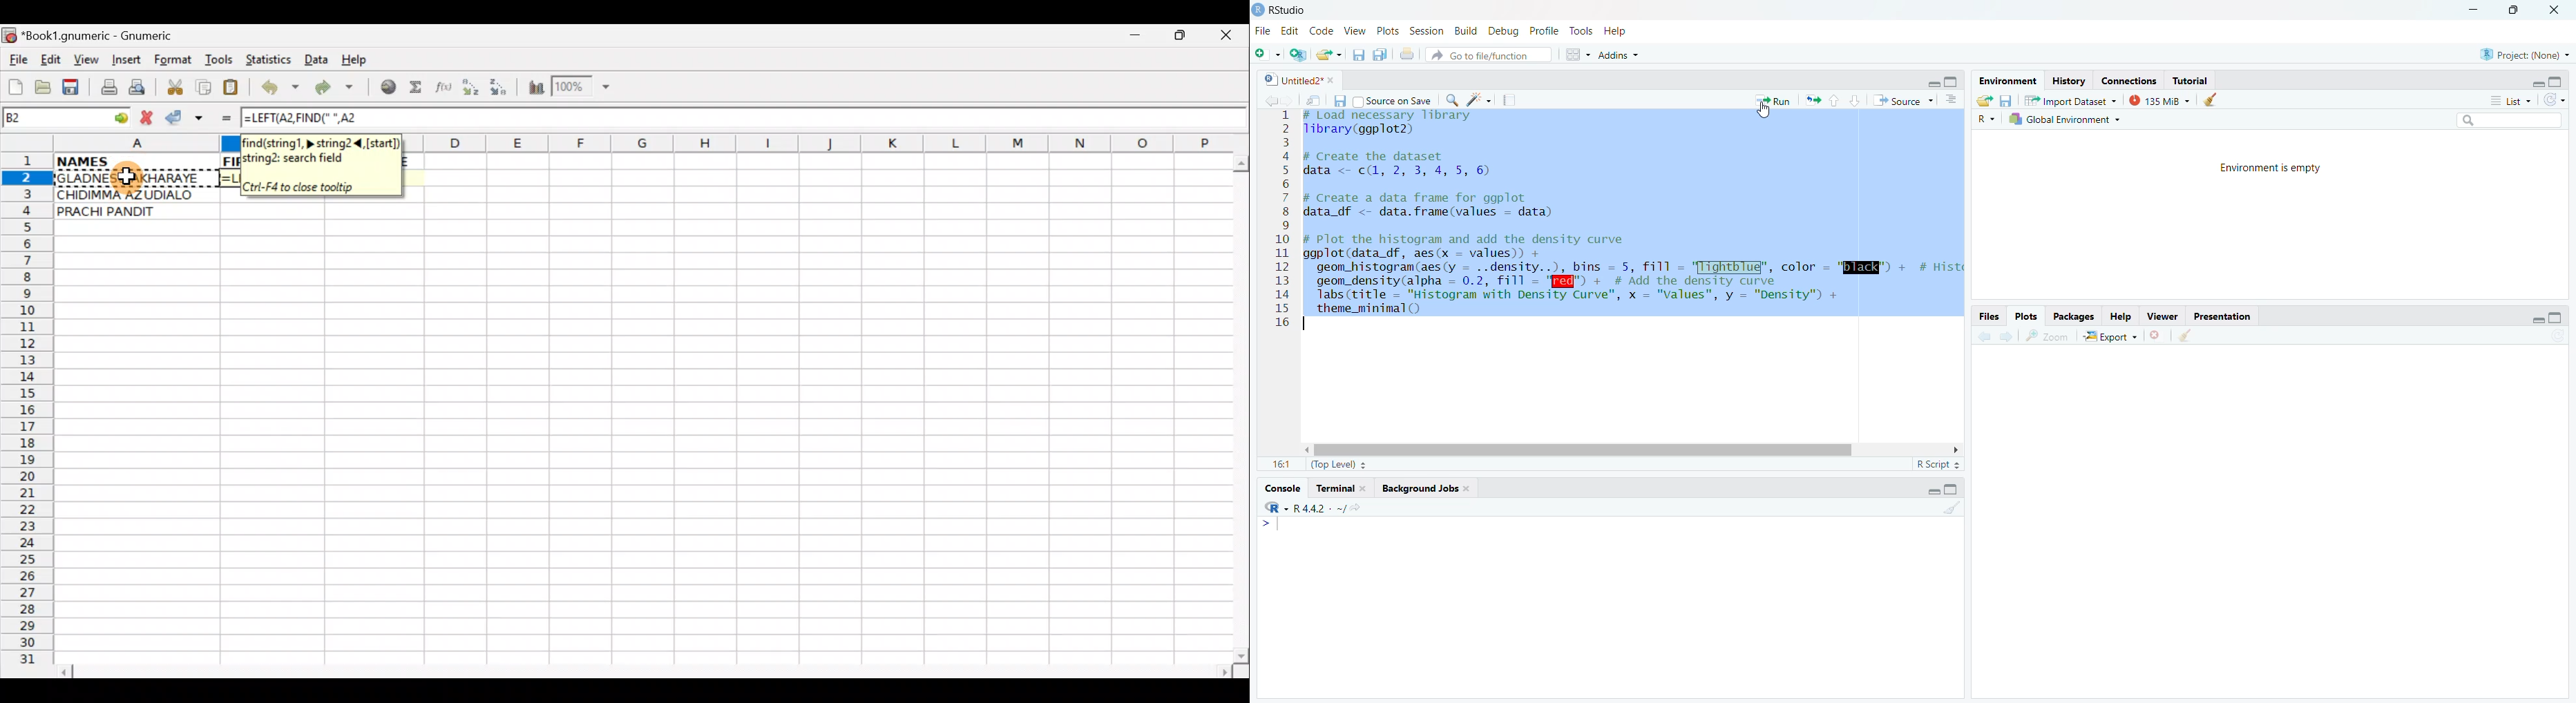 The height and width of the screenshot is (728, 2576). I want to click on Plots, so click(2026, 315).